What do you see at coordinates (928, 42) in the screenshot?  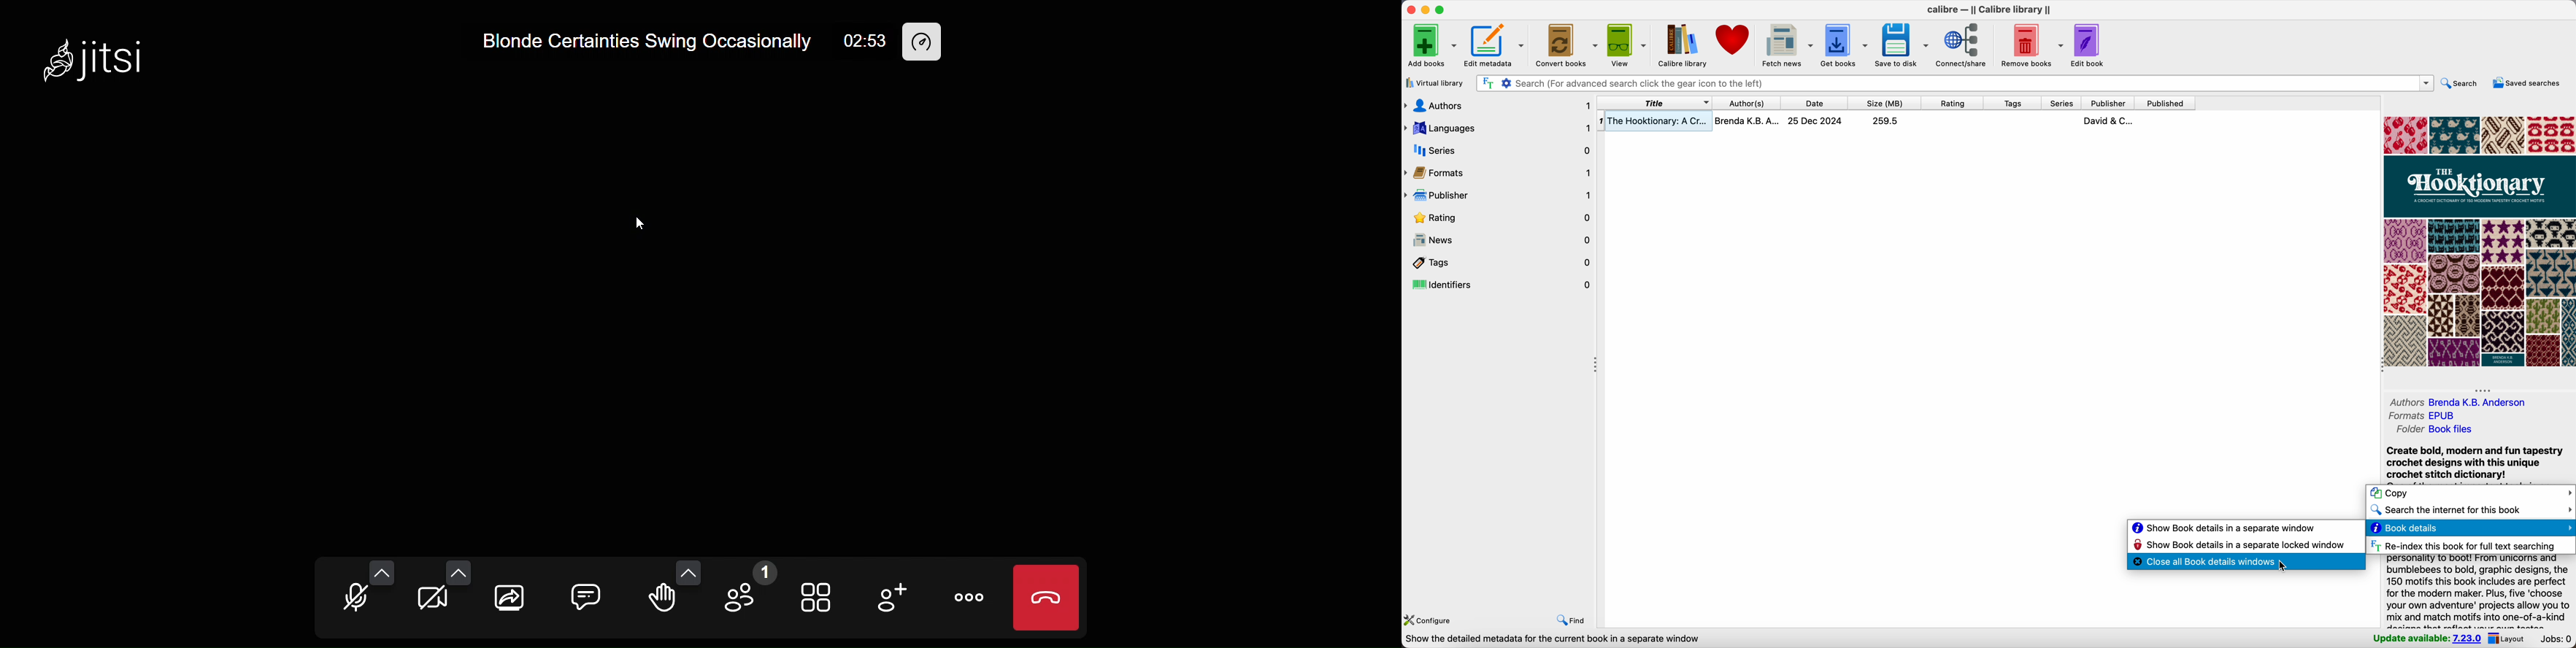 I see `performance setting` at bounding box center [928, 42].